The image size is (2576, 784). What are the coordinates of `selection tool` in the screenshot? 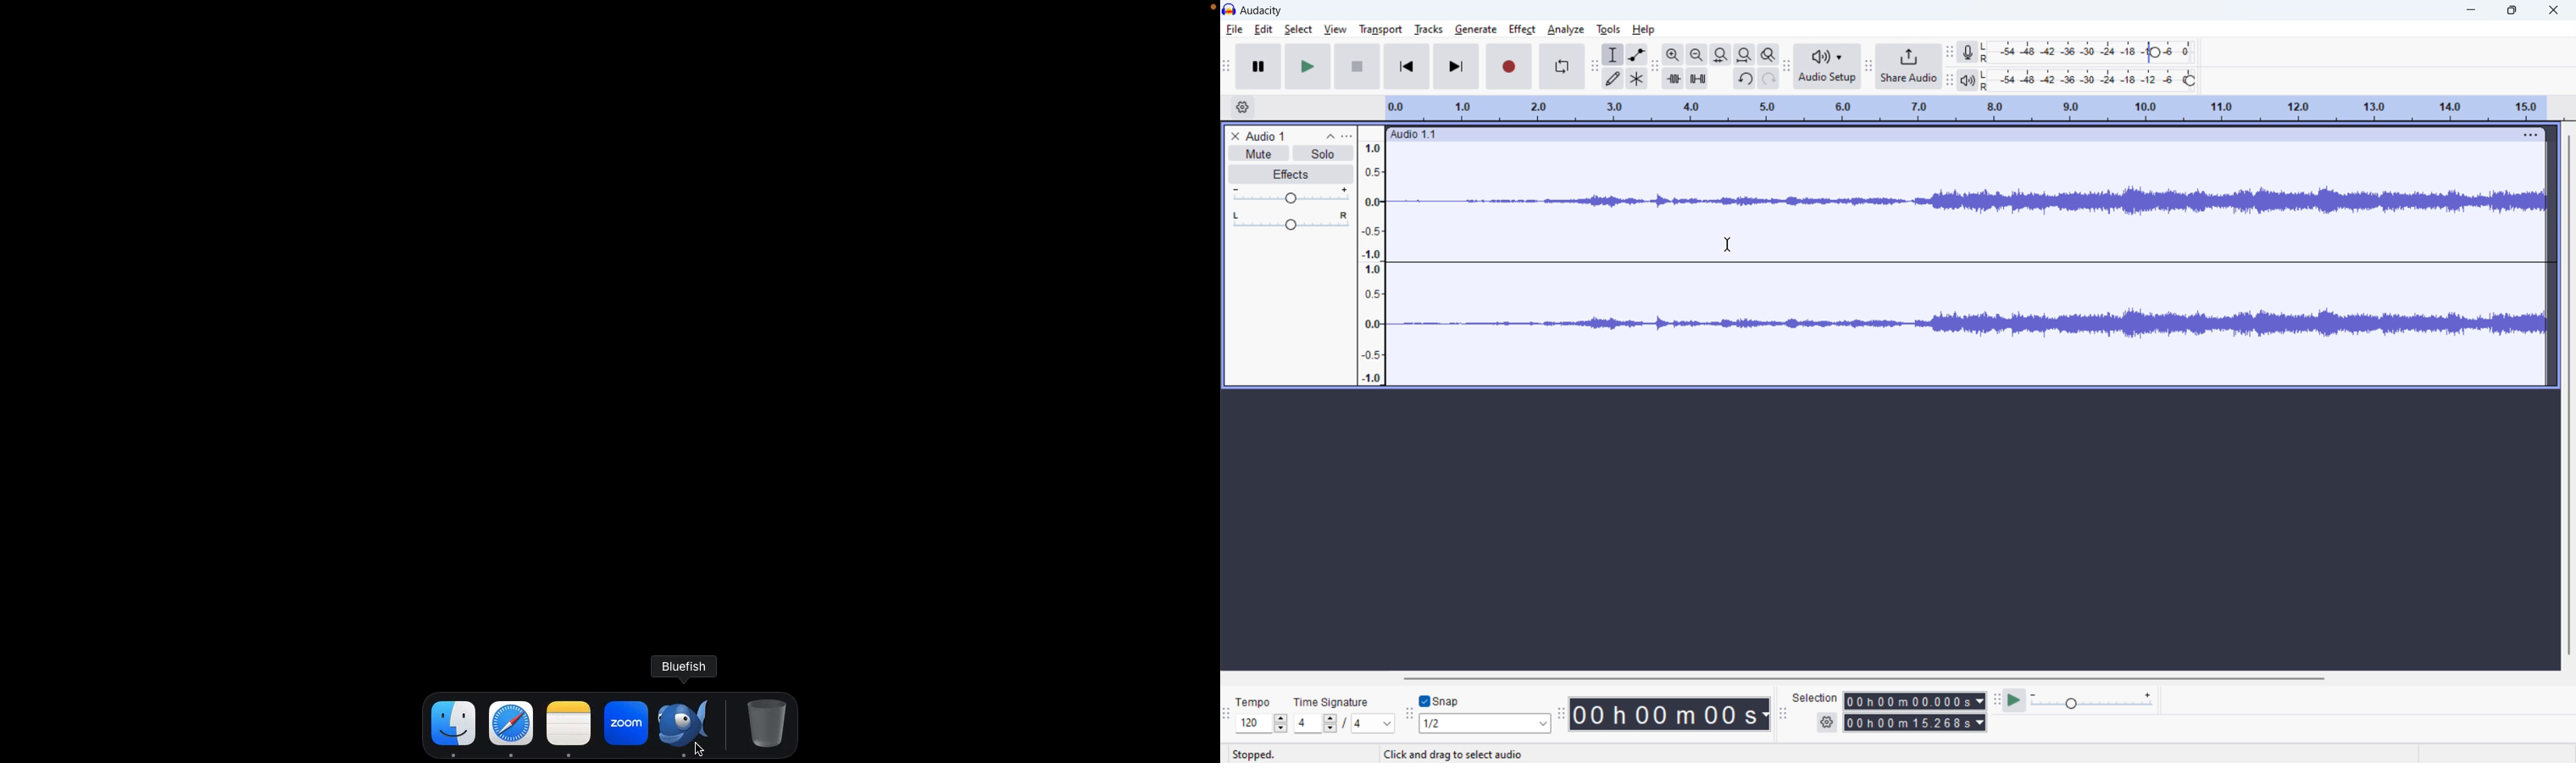 It's located at (1613, 54).